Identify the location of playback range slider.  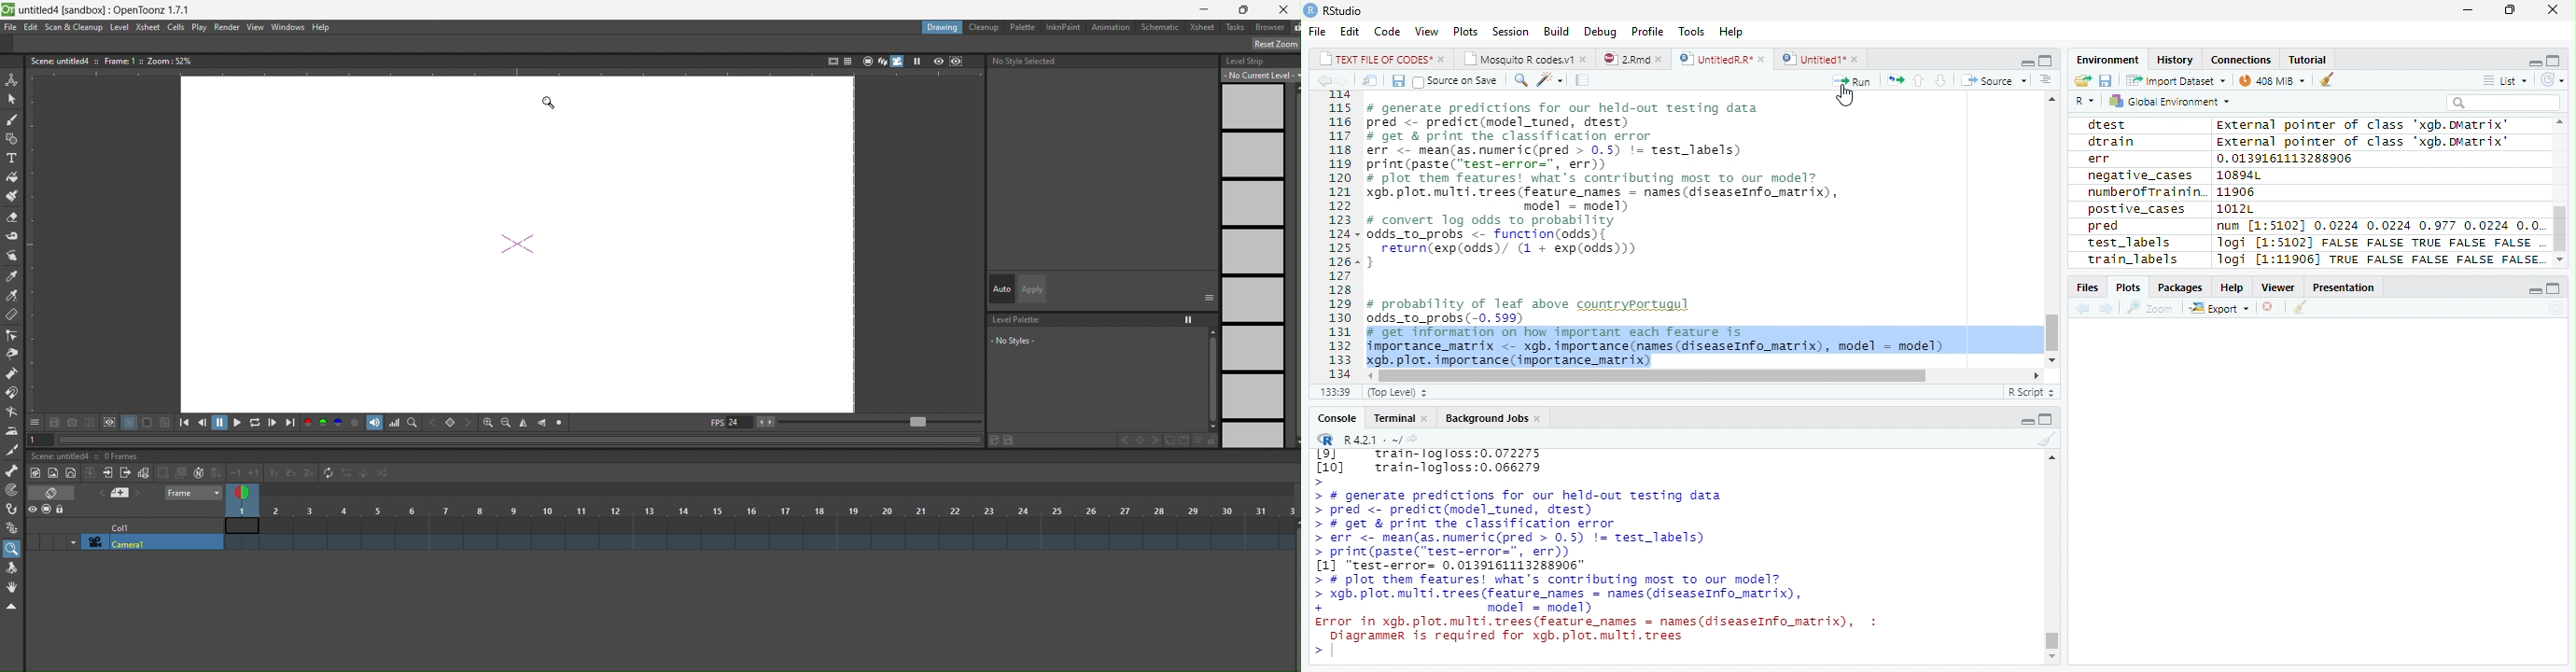
(872, 420).